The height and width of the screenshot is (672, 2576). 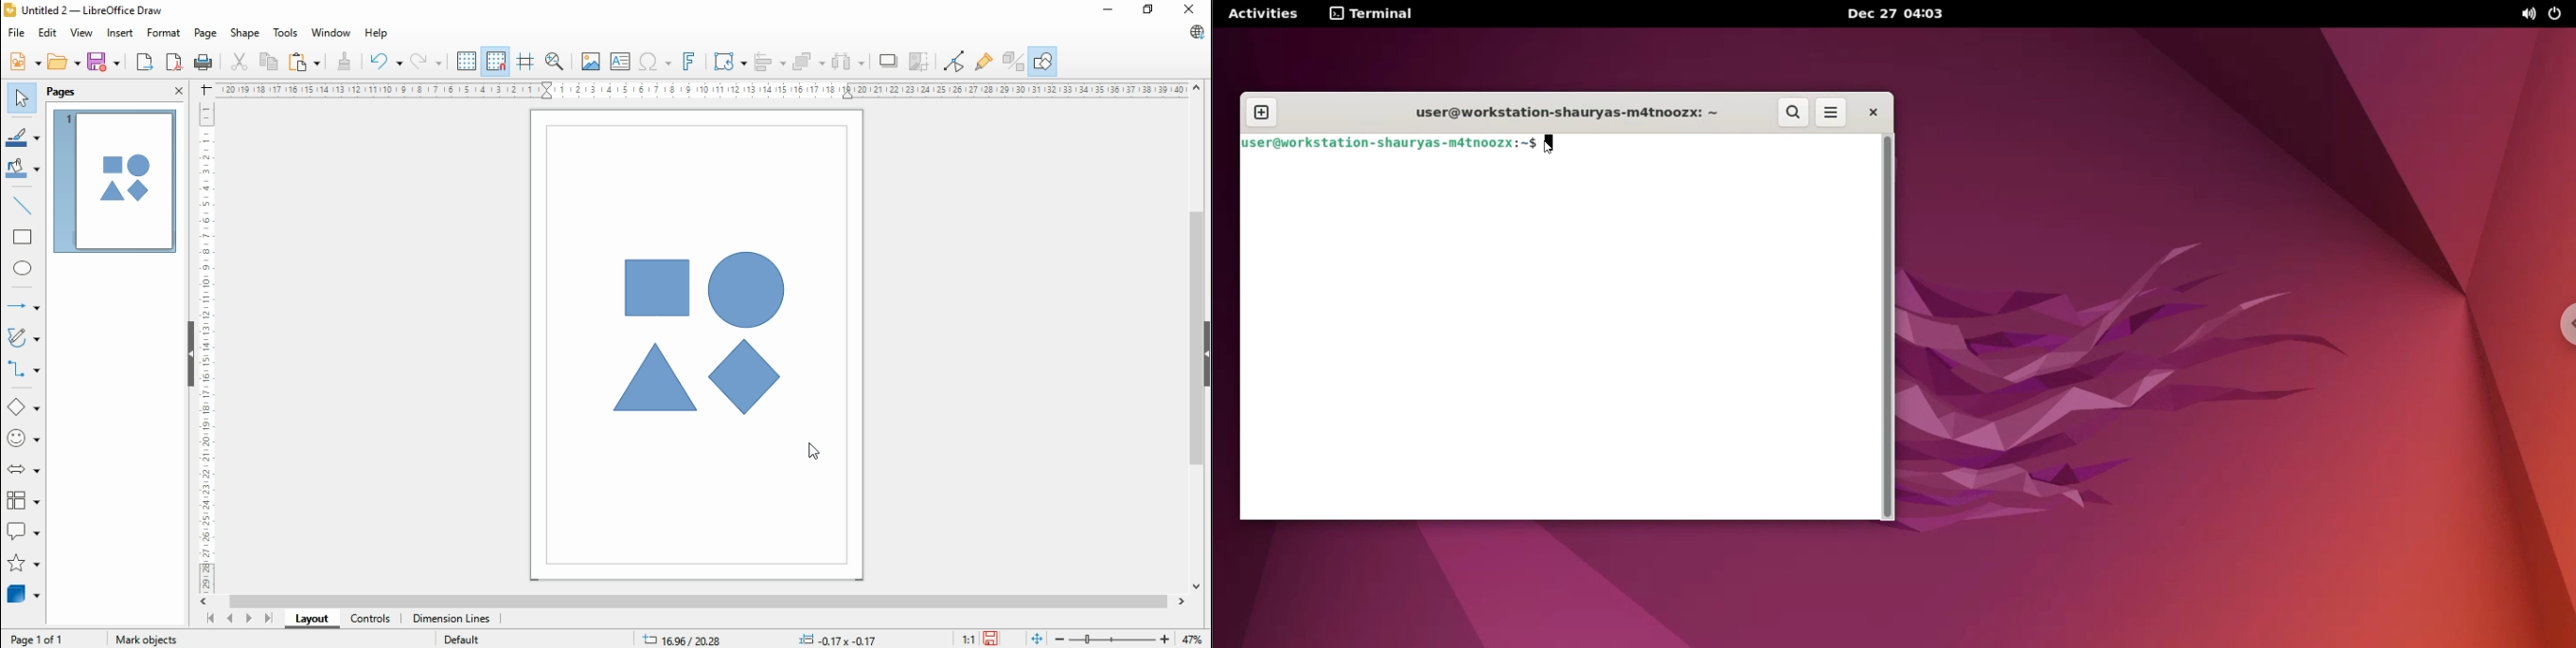 I want to click on pages, so click(x=63, y=92).